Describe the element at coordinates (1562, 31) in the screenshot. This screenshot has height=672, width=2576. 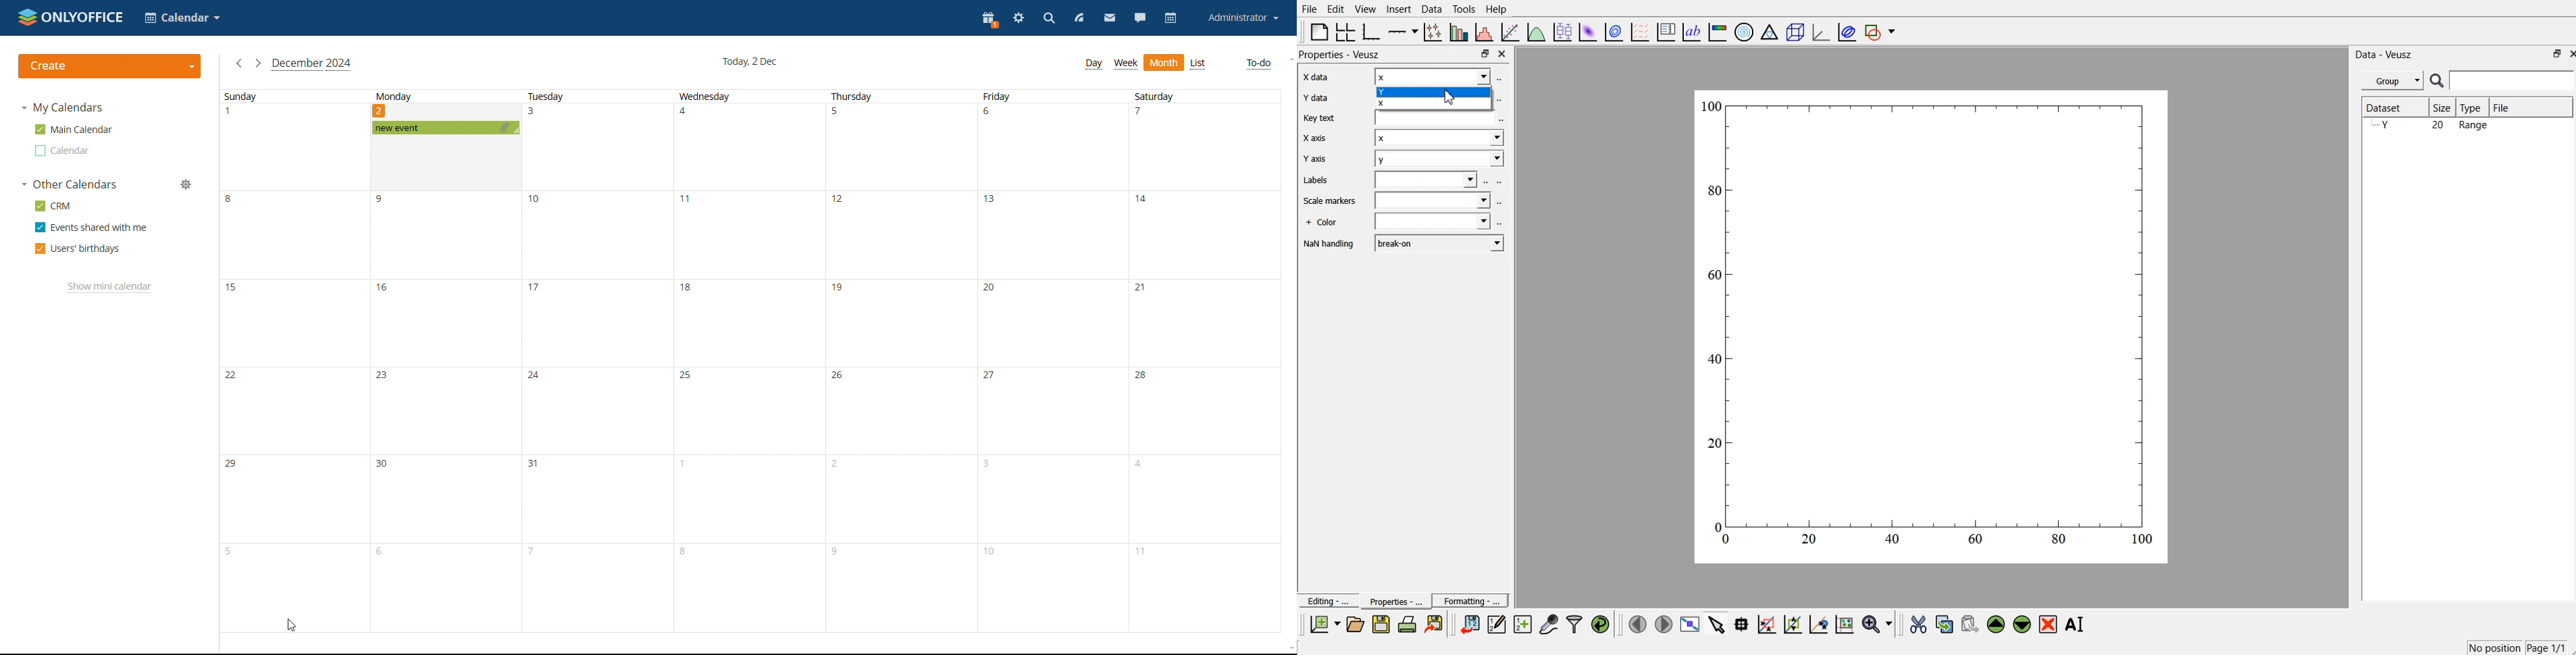
I see `plot box plots` at that location.